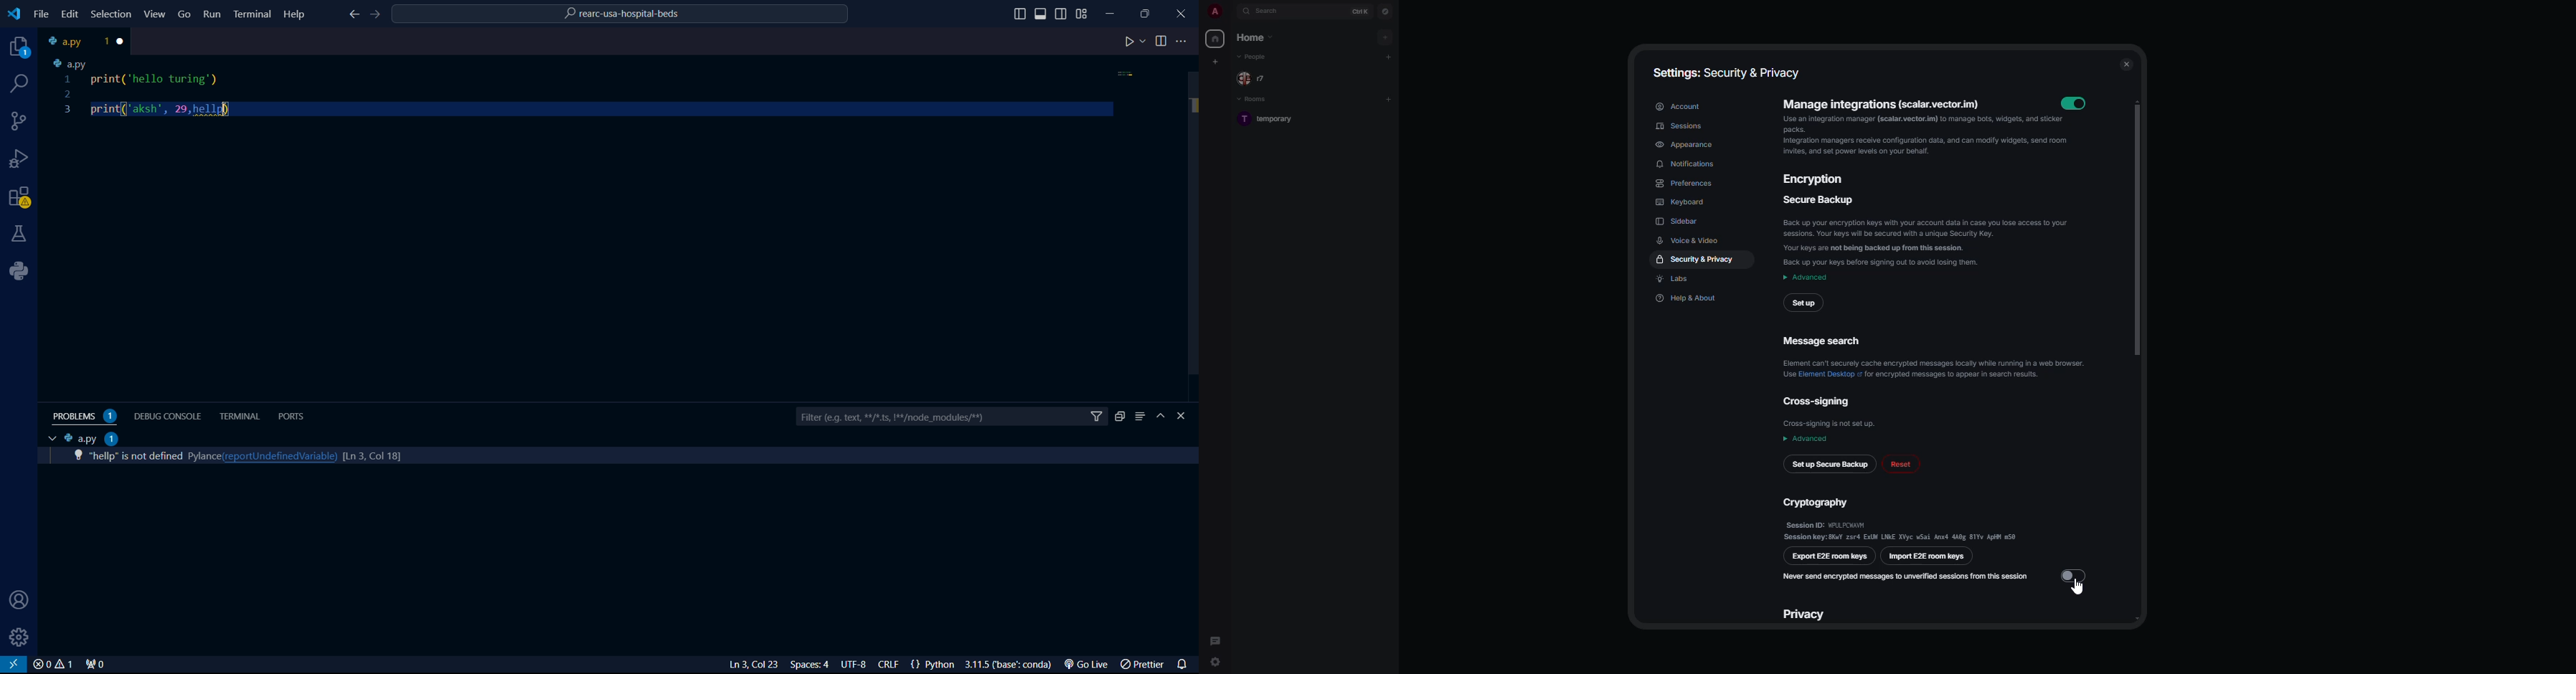  Describe the element at coordinates (1902, 518) in the screenshot. I see `cryptography` at that location.